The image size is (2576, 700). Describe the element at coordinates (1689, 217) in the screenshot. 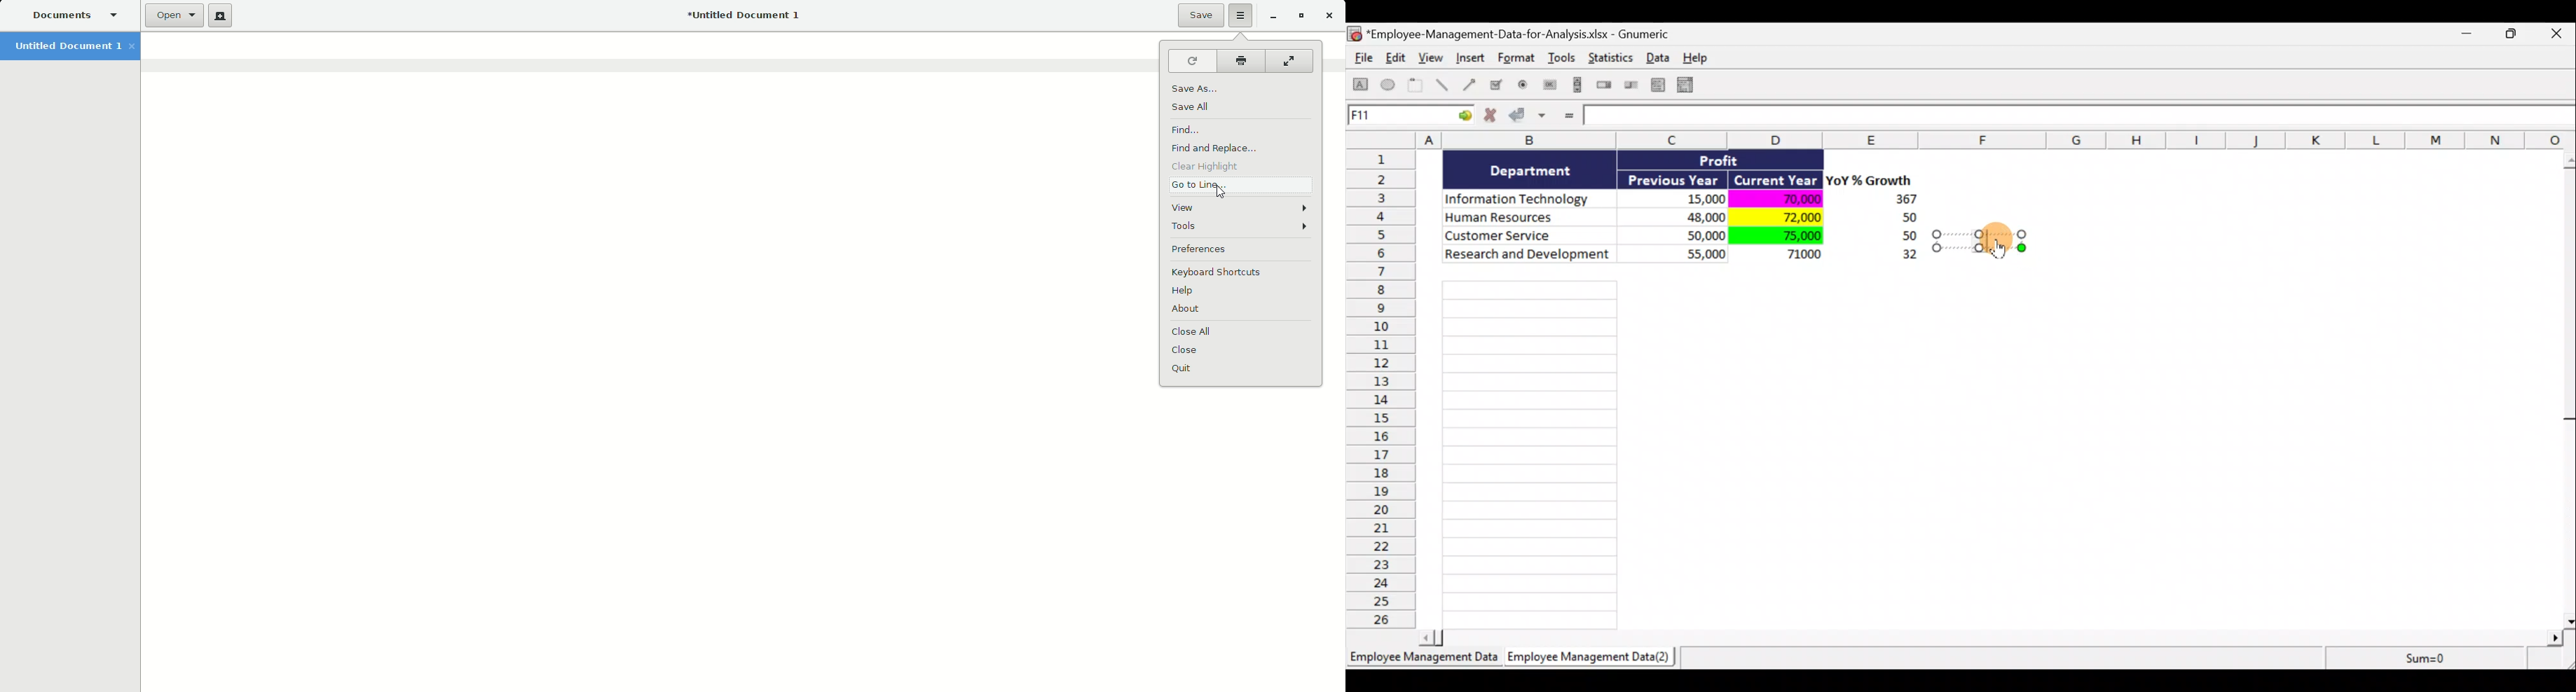

I see `Data` at that location.